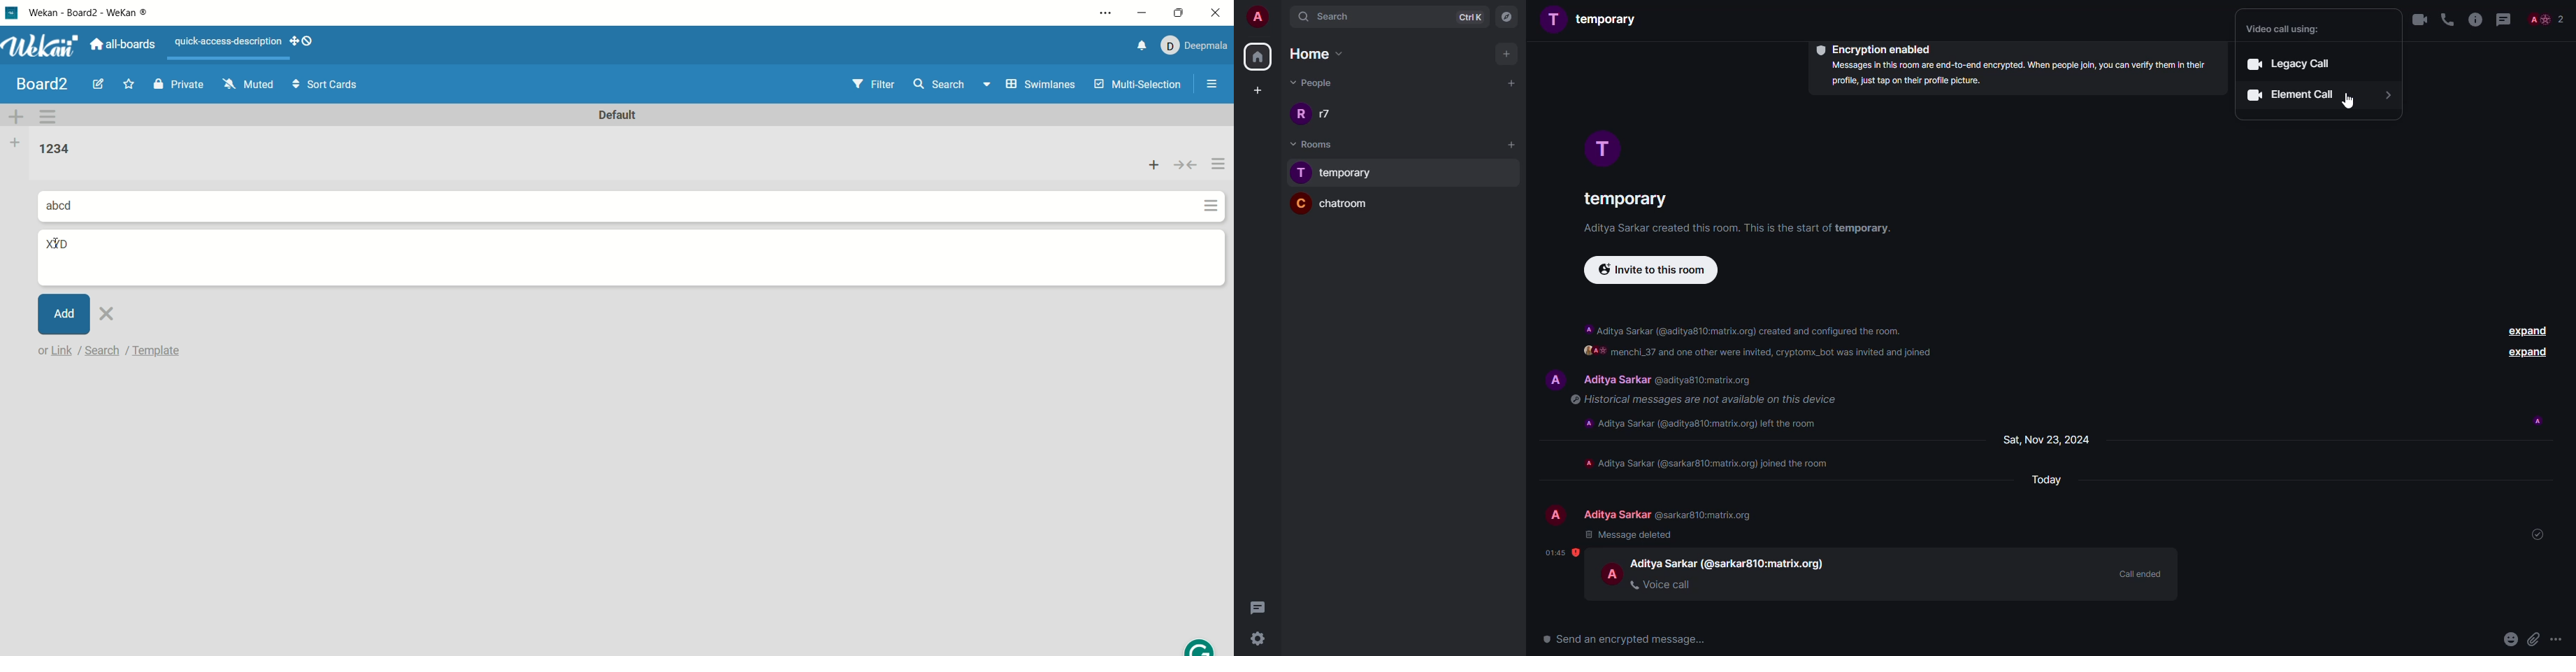  Describe the element at coordinates (2526, 330) in the screenshot. I see `expand` at that location.